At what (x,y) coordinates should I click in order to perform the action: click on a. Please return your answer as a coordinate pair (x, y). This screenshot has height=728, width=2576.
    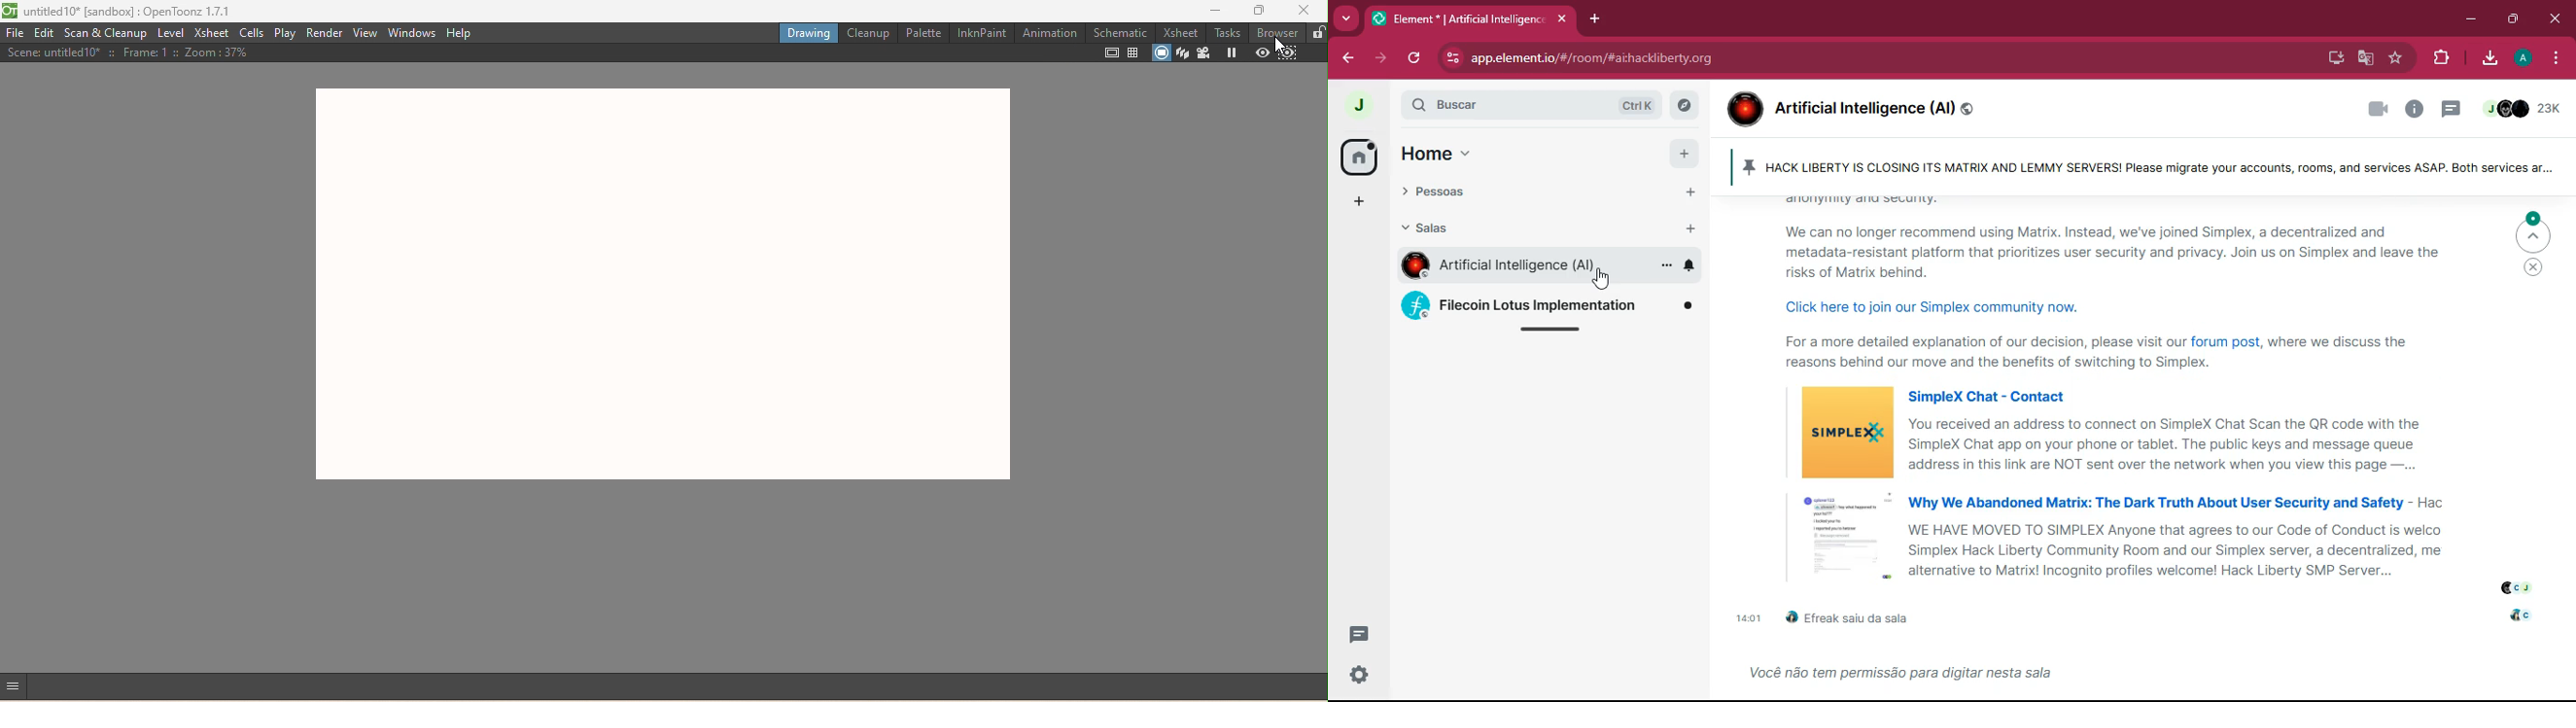
    Looking at the image, I should click on (2520, 58).